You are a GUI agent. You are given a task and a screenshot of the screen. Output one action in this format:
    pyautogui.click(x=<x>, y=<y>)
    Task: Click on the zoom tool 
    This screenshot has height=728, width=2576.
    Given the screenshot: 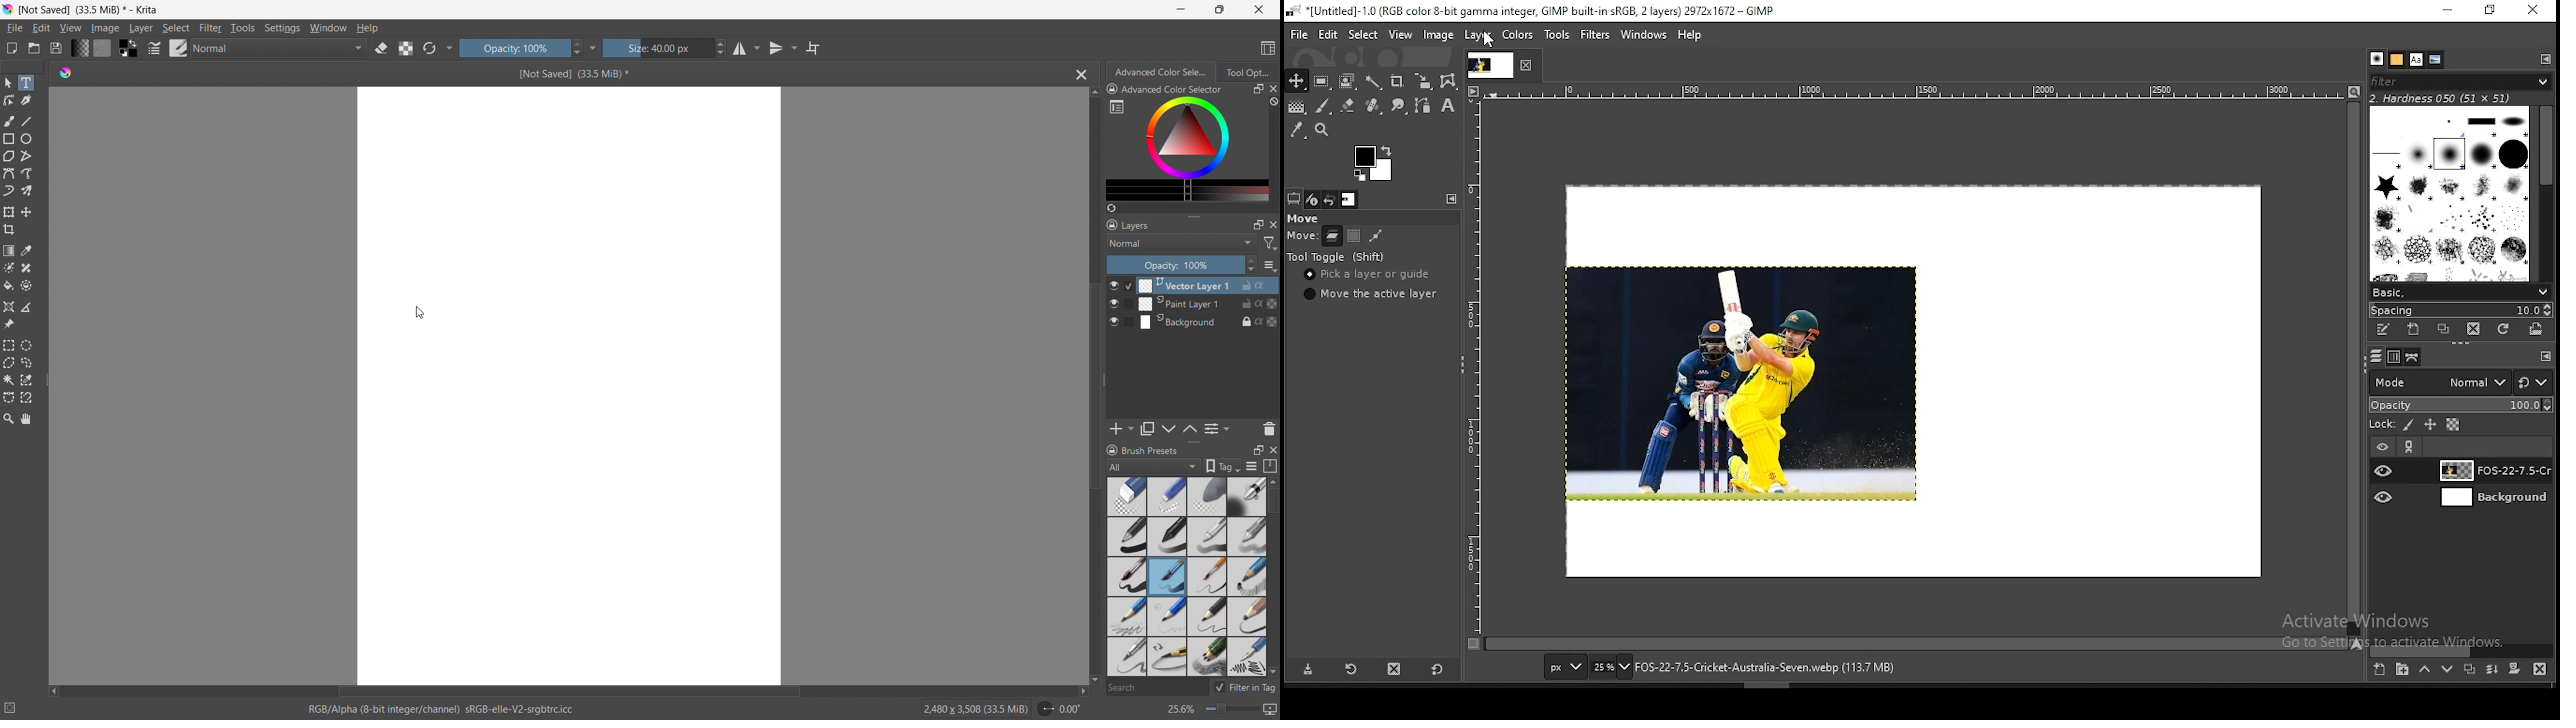 What is the action you would take?
    pyautogui.click(x=8, y=417)
    